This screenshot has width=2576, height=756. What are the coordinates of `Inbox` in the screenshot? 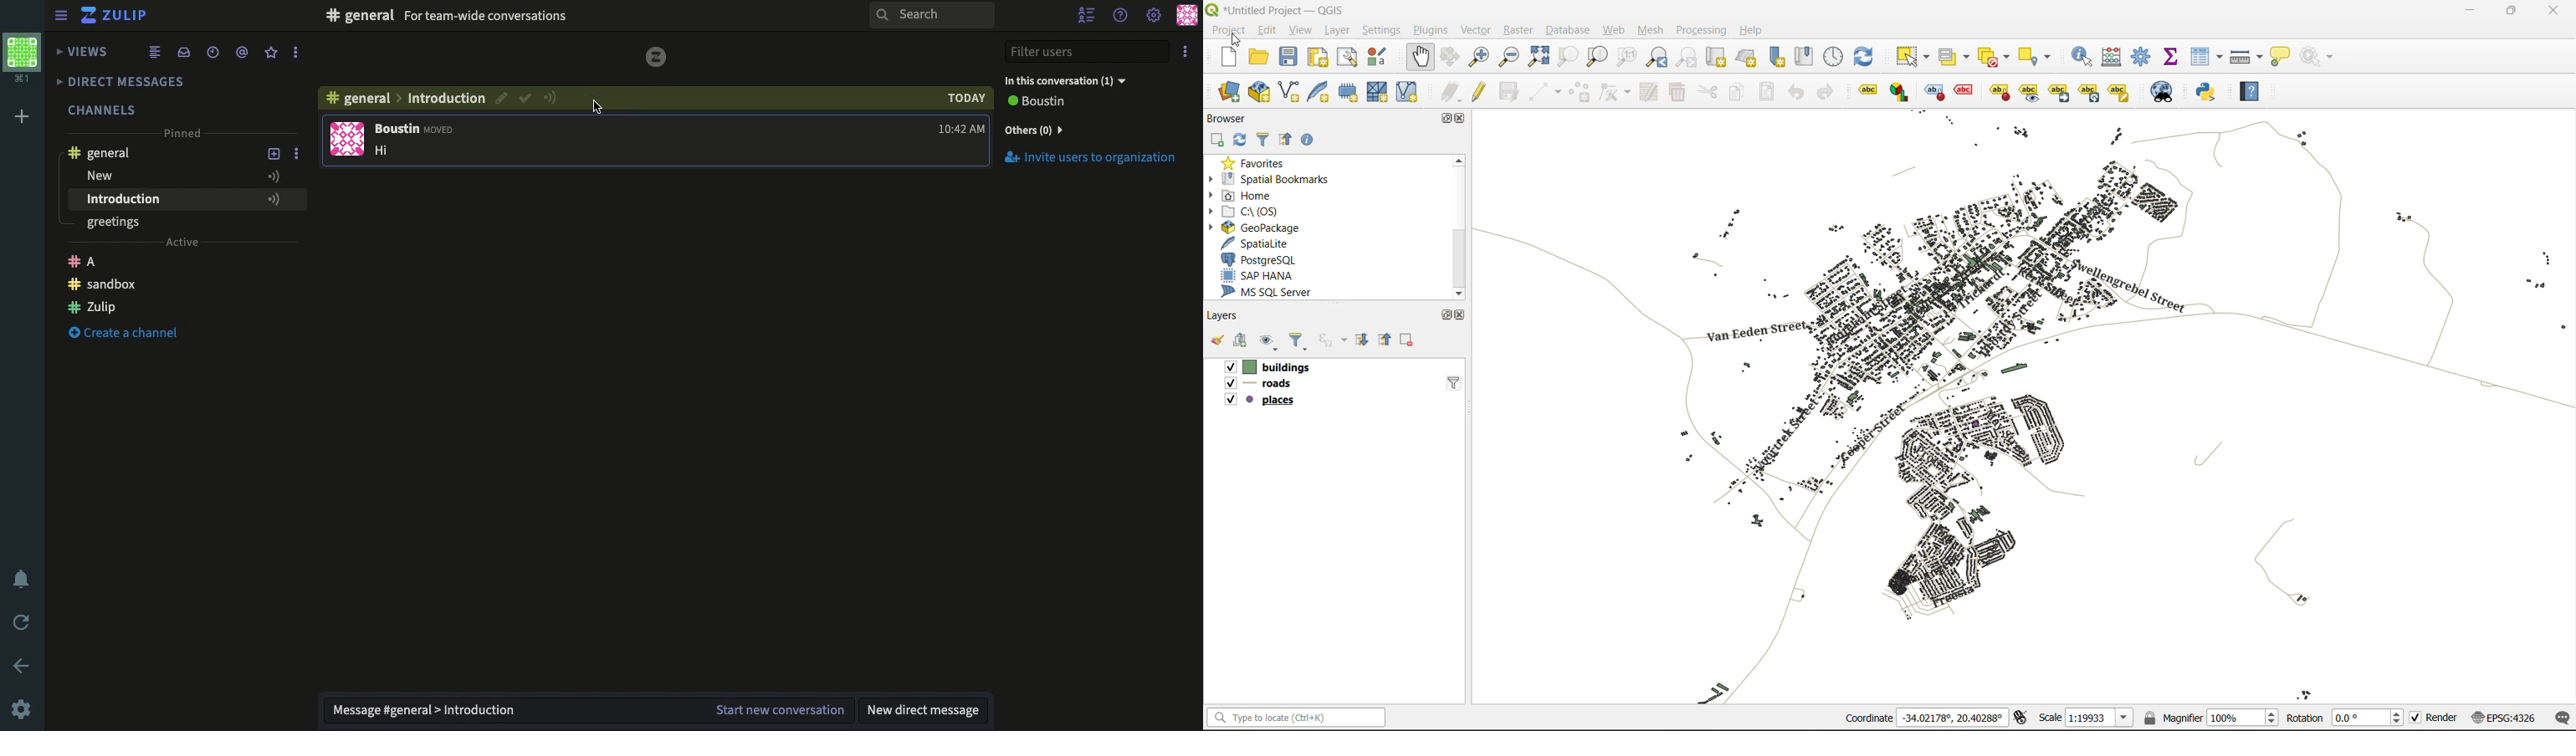 It's located at (528, 18).